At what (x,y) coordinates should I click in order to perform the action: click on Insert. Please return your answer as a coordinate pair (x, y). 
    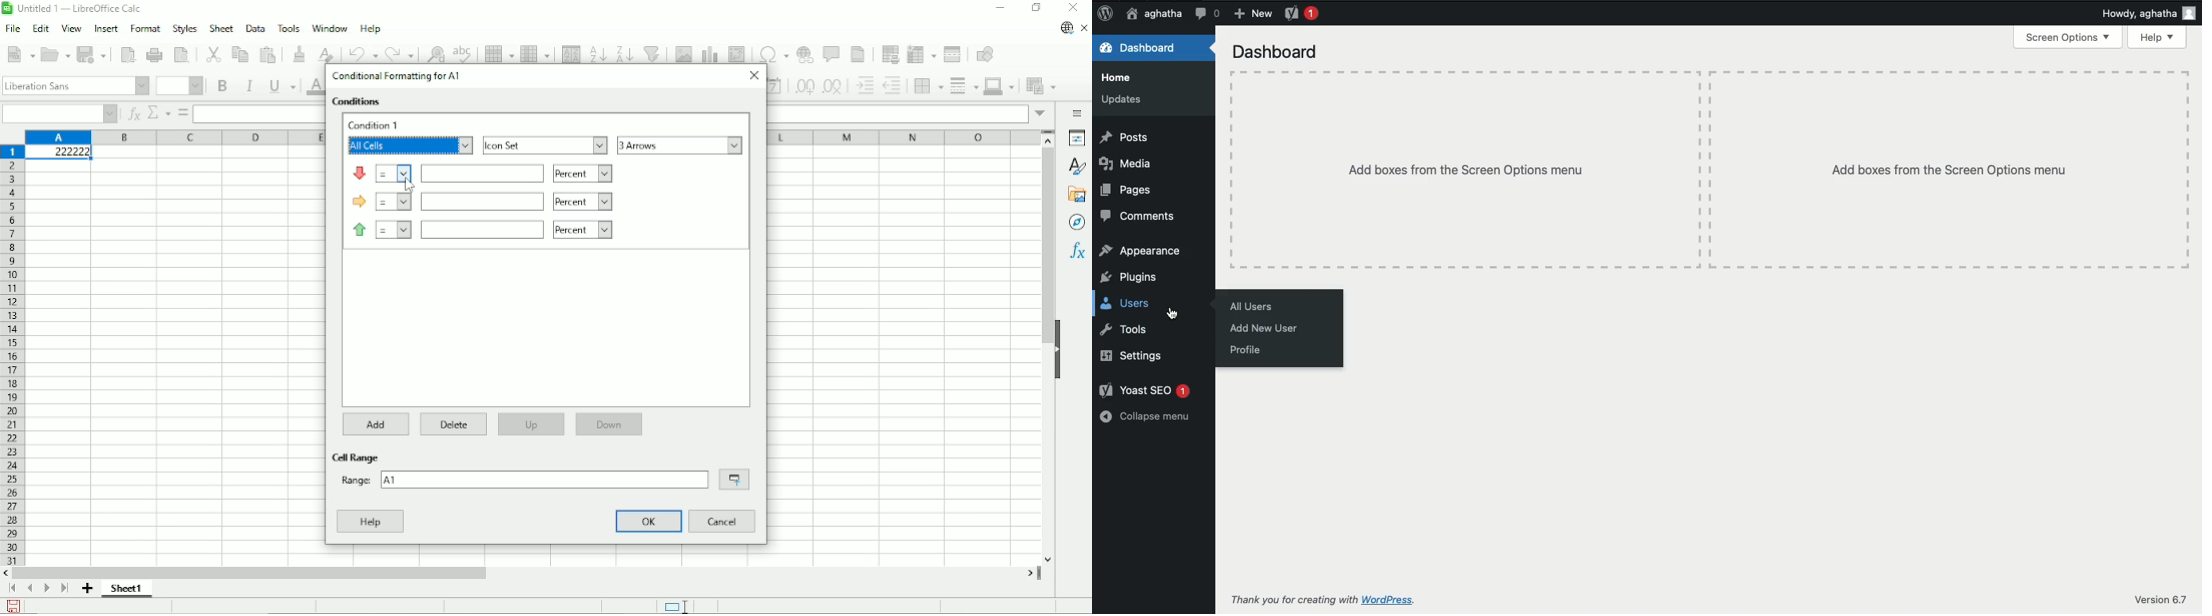
    Looking at the image, I should click on (104, 29).